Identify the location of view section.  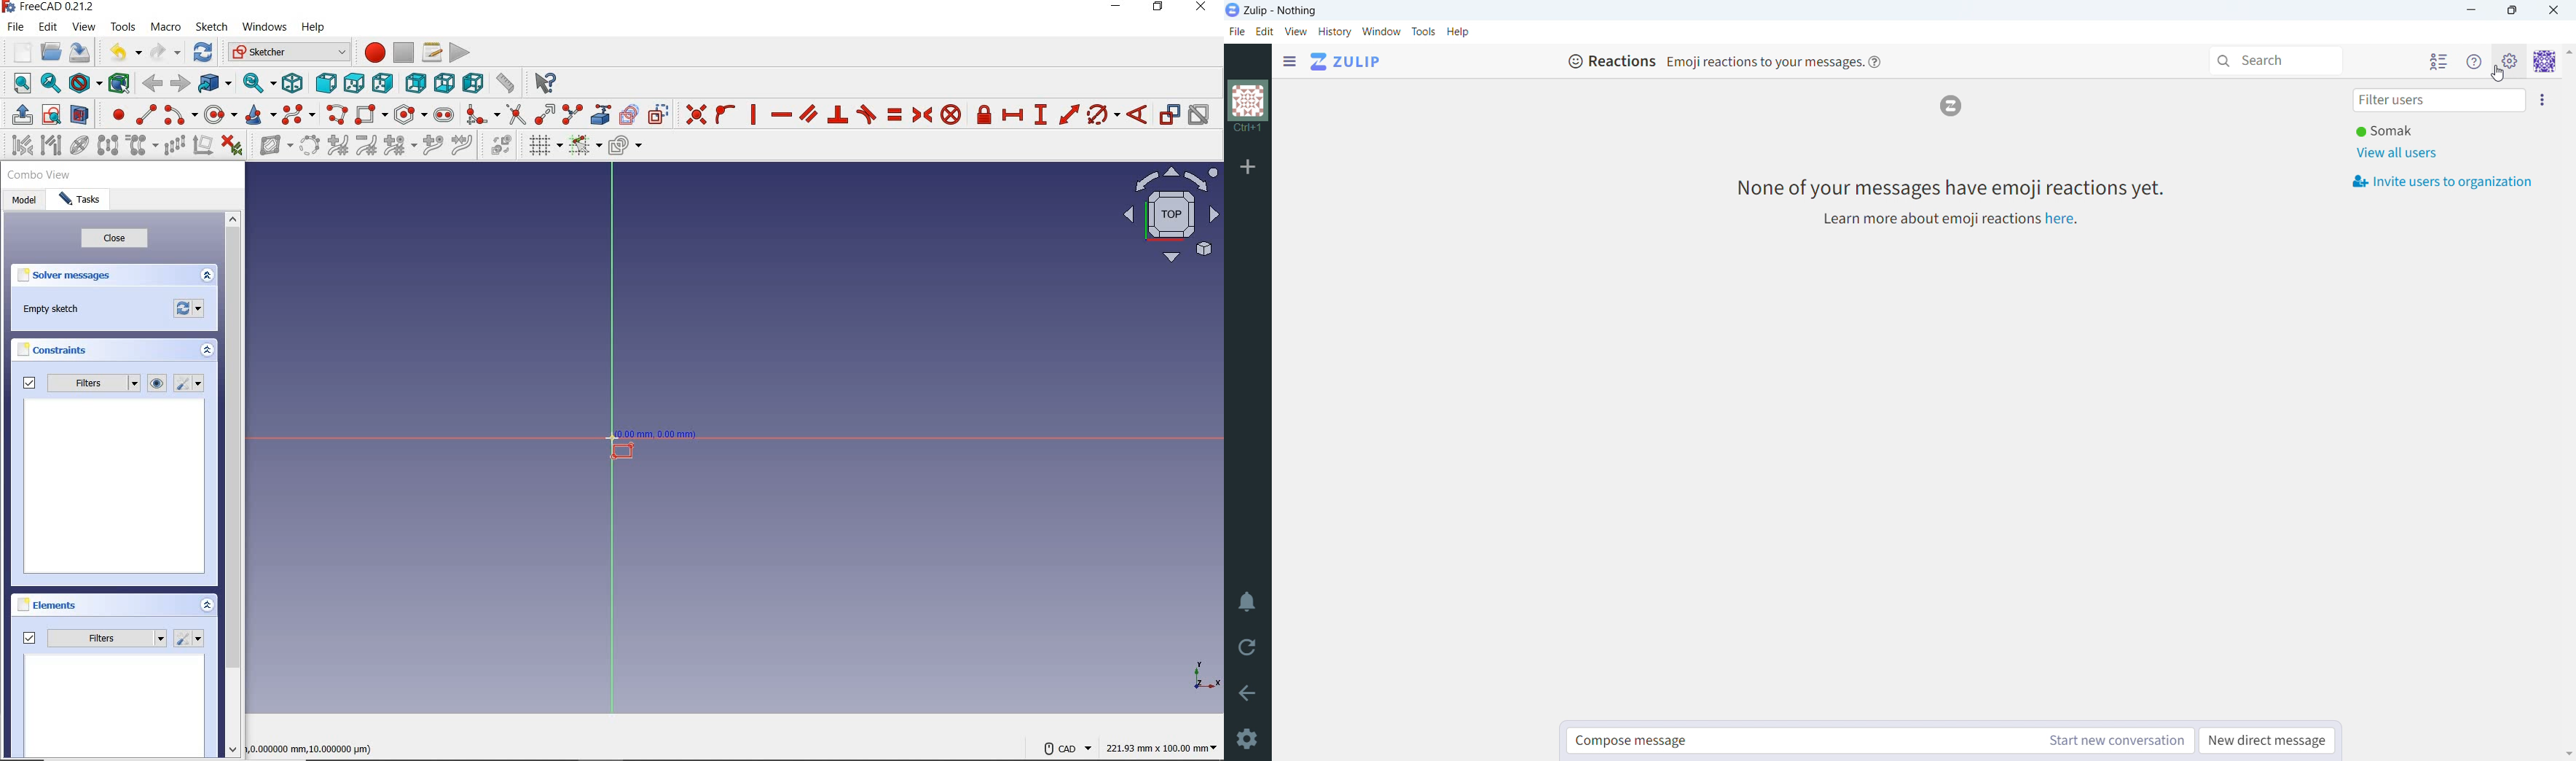
(80, 114).